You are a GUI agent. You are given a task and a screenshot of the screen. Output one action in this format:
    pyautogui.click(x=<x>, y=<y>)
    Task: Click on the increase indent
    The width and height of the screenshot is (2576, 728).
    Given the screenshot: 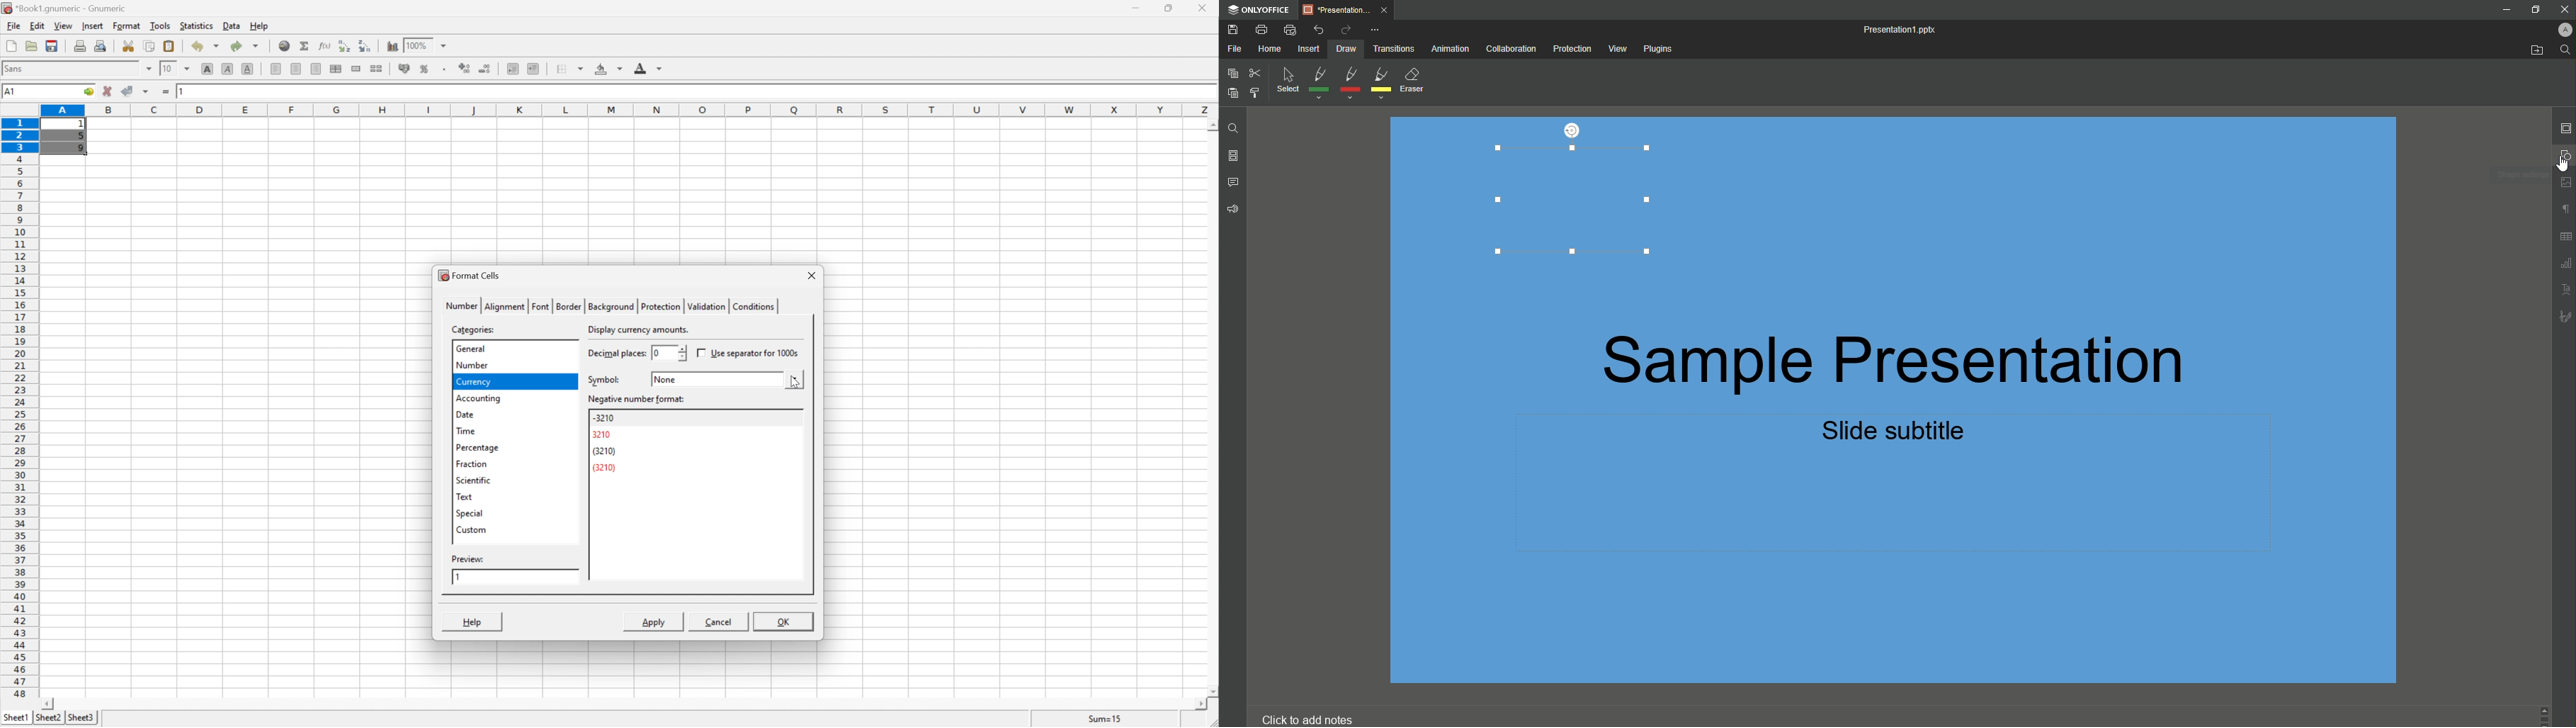 What is the action you would take?
    pyautogui.click(x=534, y=69)
    